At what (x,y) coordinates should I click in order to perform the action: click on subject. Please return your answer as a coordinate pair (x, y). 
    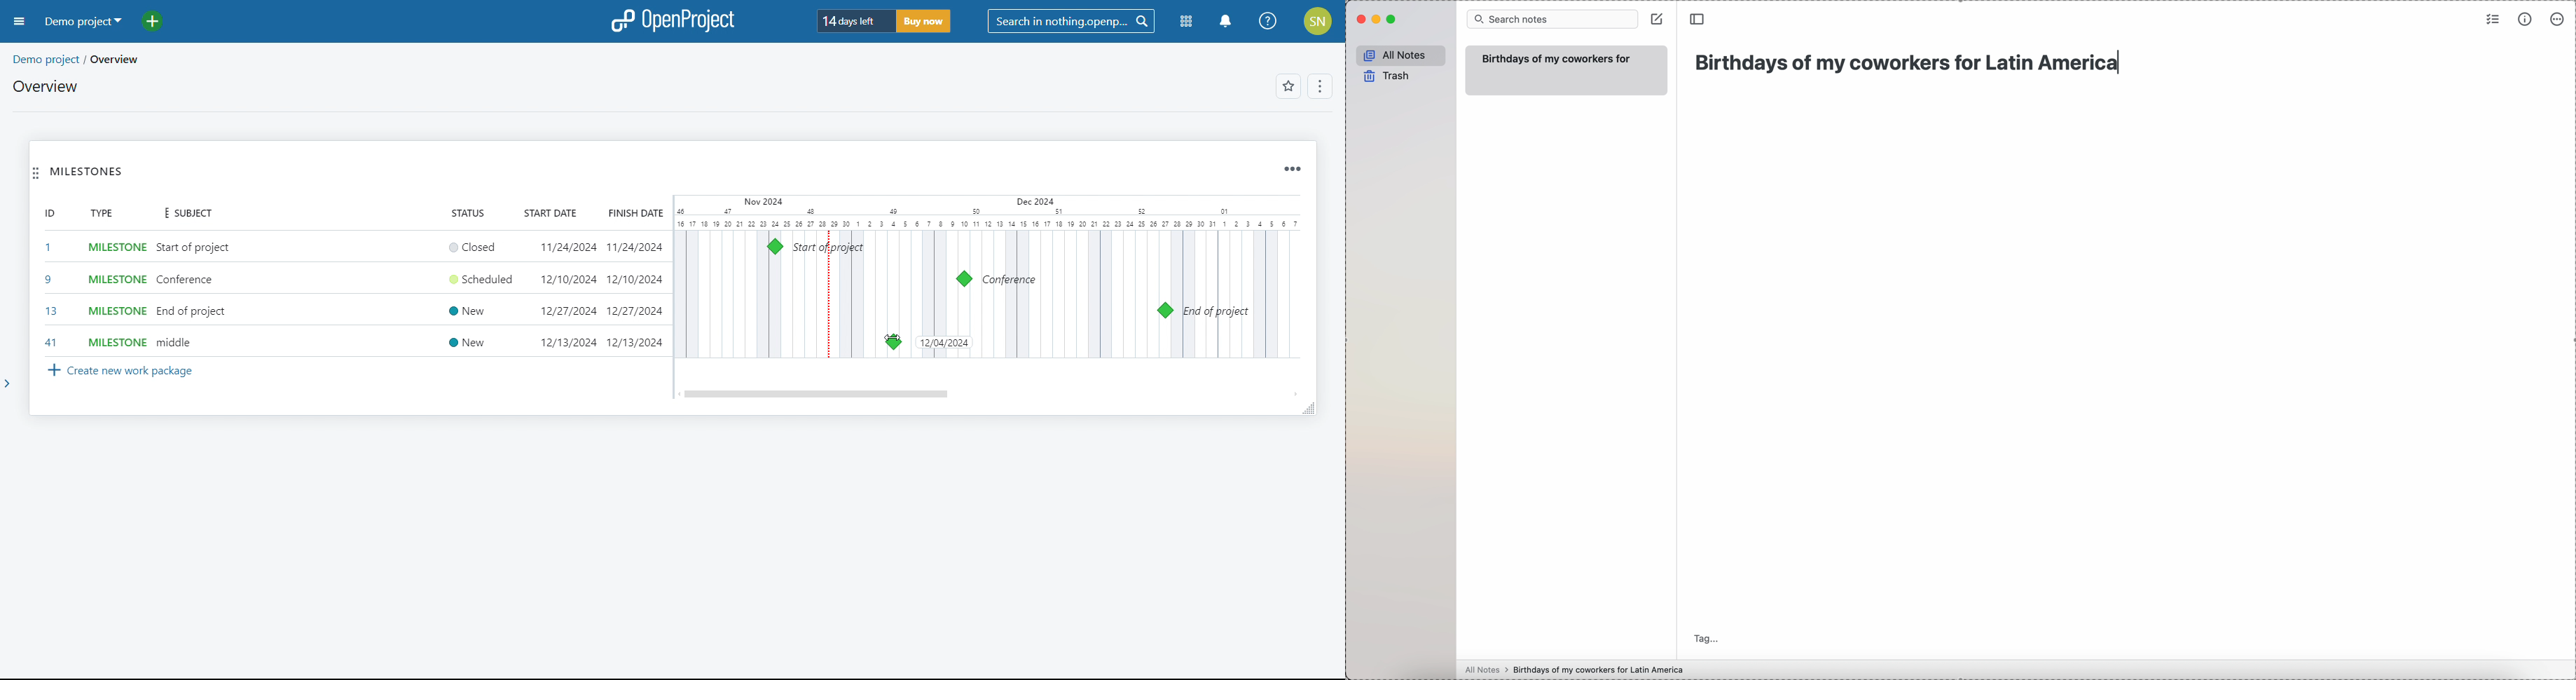
    Looking at the image, I should click on (185, 214).